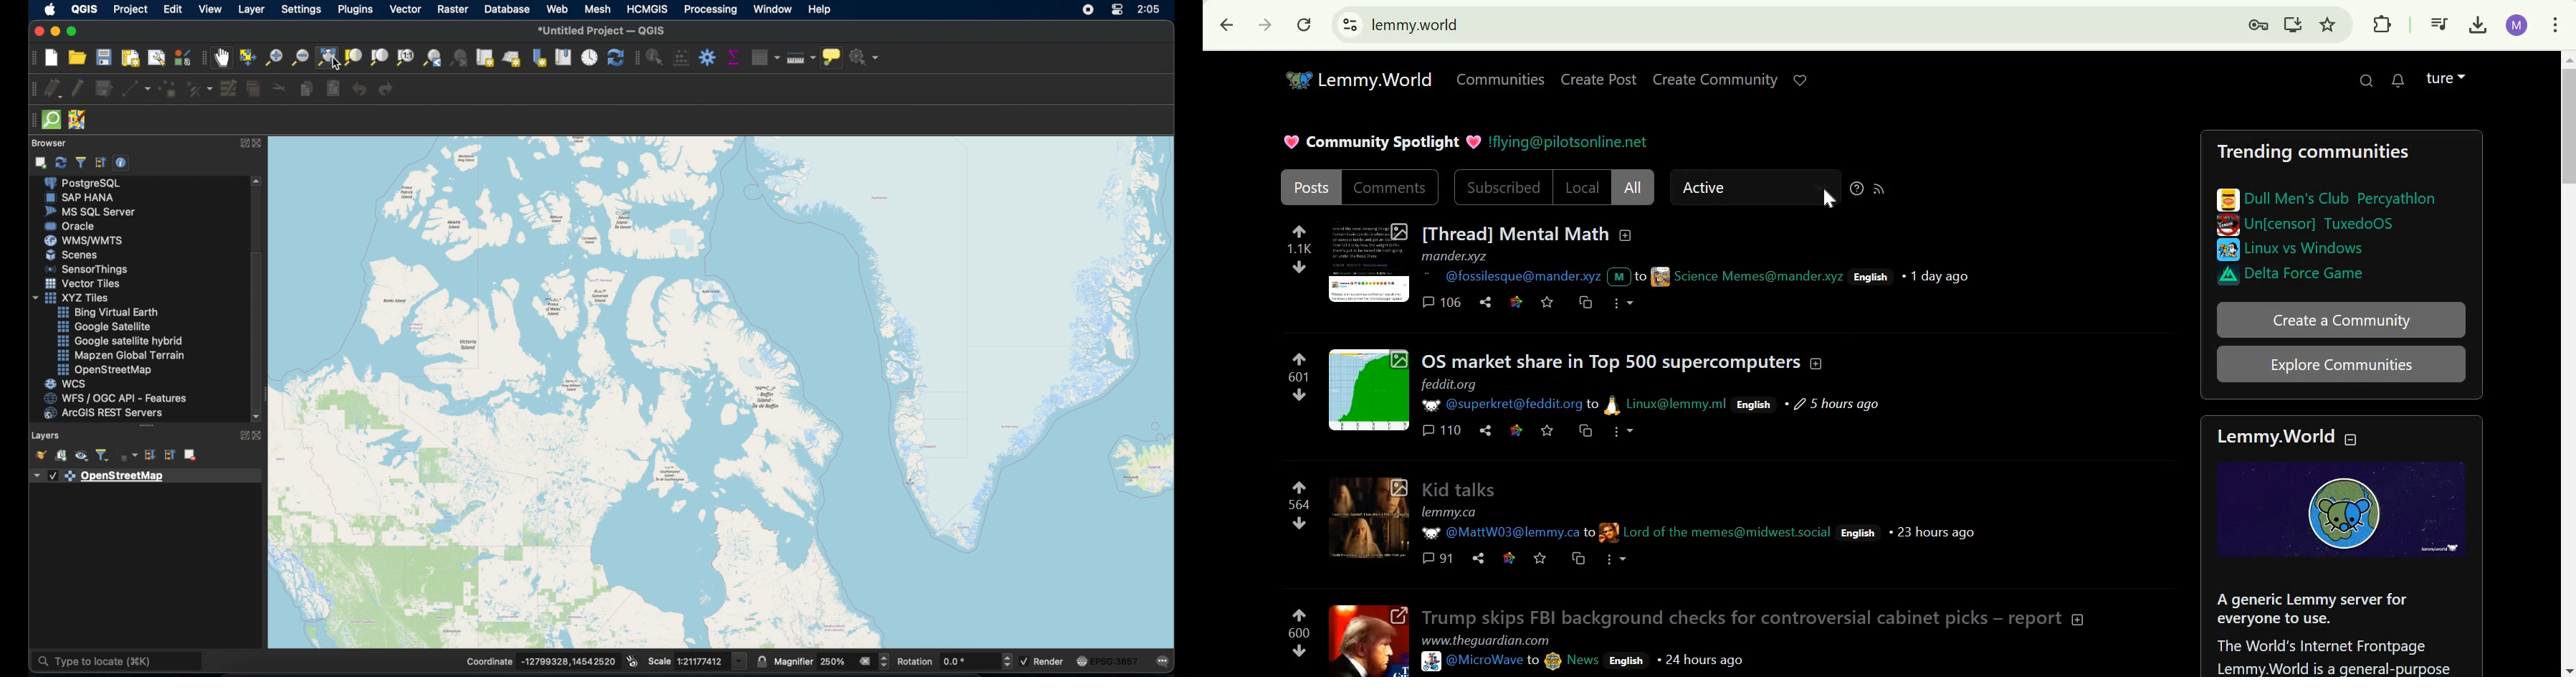 The width and height of the screenshot is (2576, 700). I want to click on refresh, so click(615, 56).